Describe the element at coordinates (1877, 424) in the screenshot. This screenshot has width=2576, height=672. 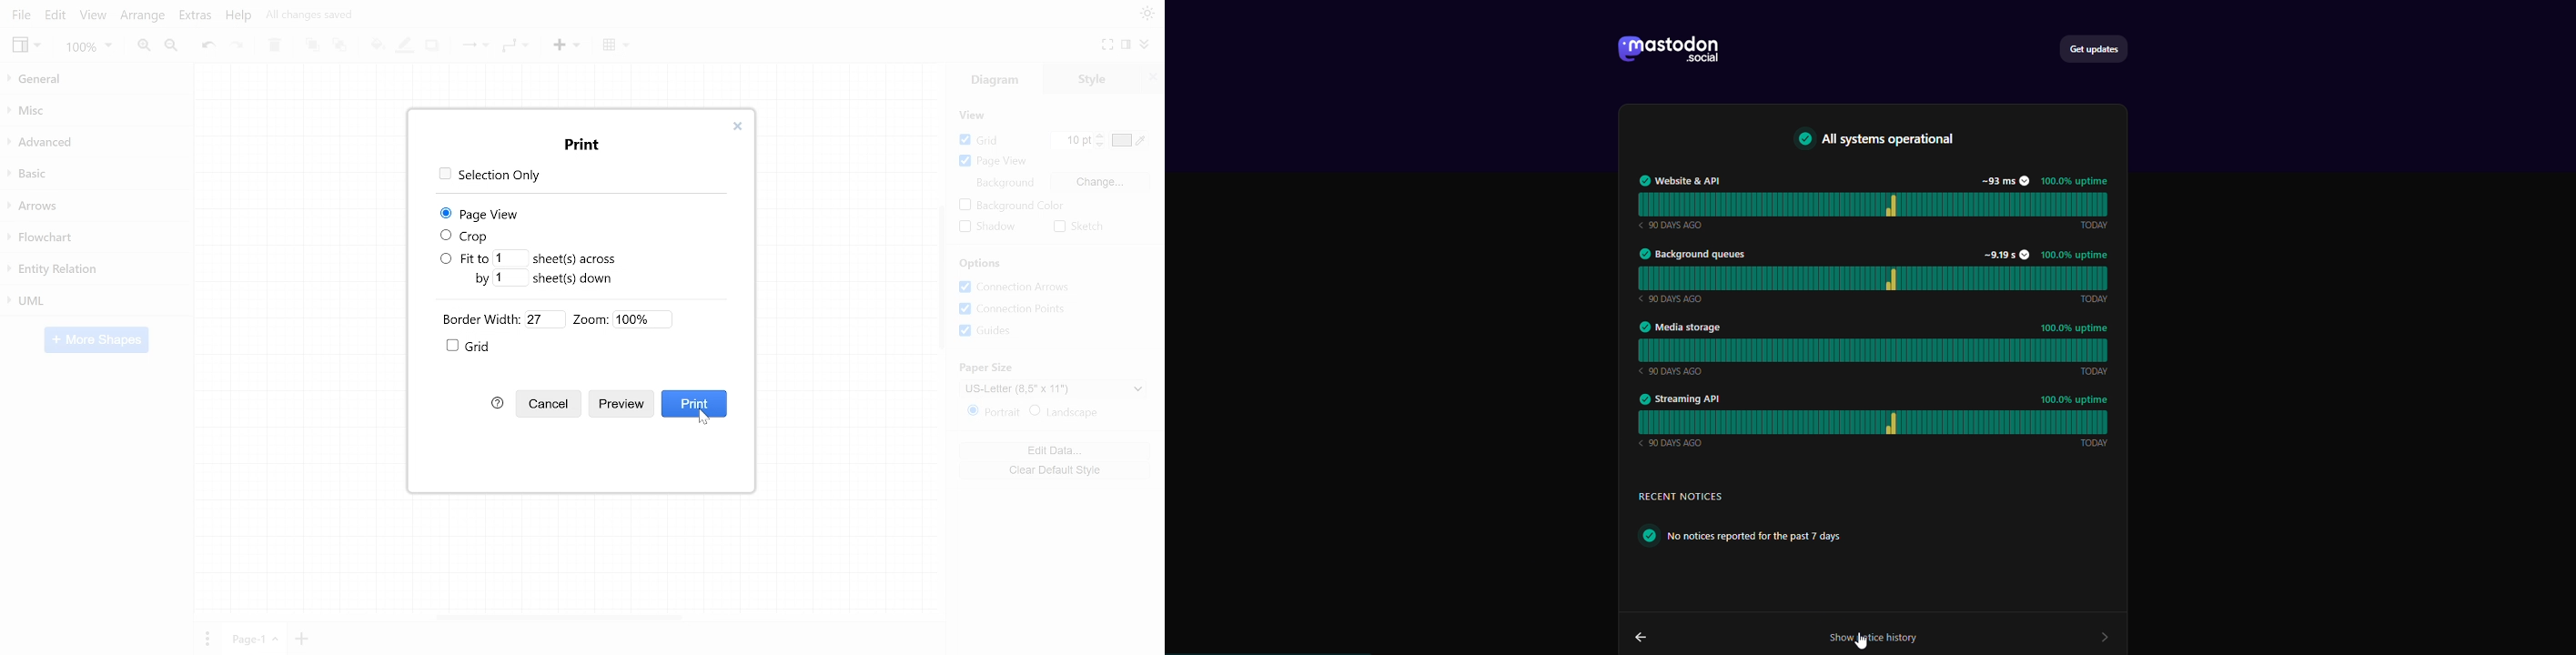
I see `streaming api status` at that location.